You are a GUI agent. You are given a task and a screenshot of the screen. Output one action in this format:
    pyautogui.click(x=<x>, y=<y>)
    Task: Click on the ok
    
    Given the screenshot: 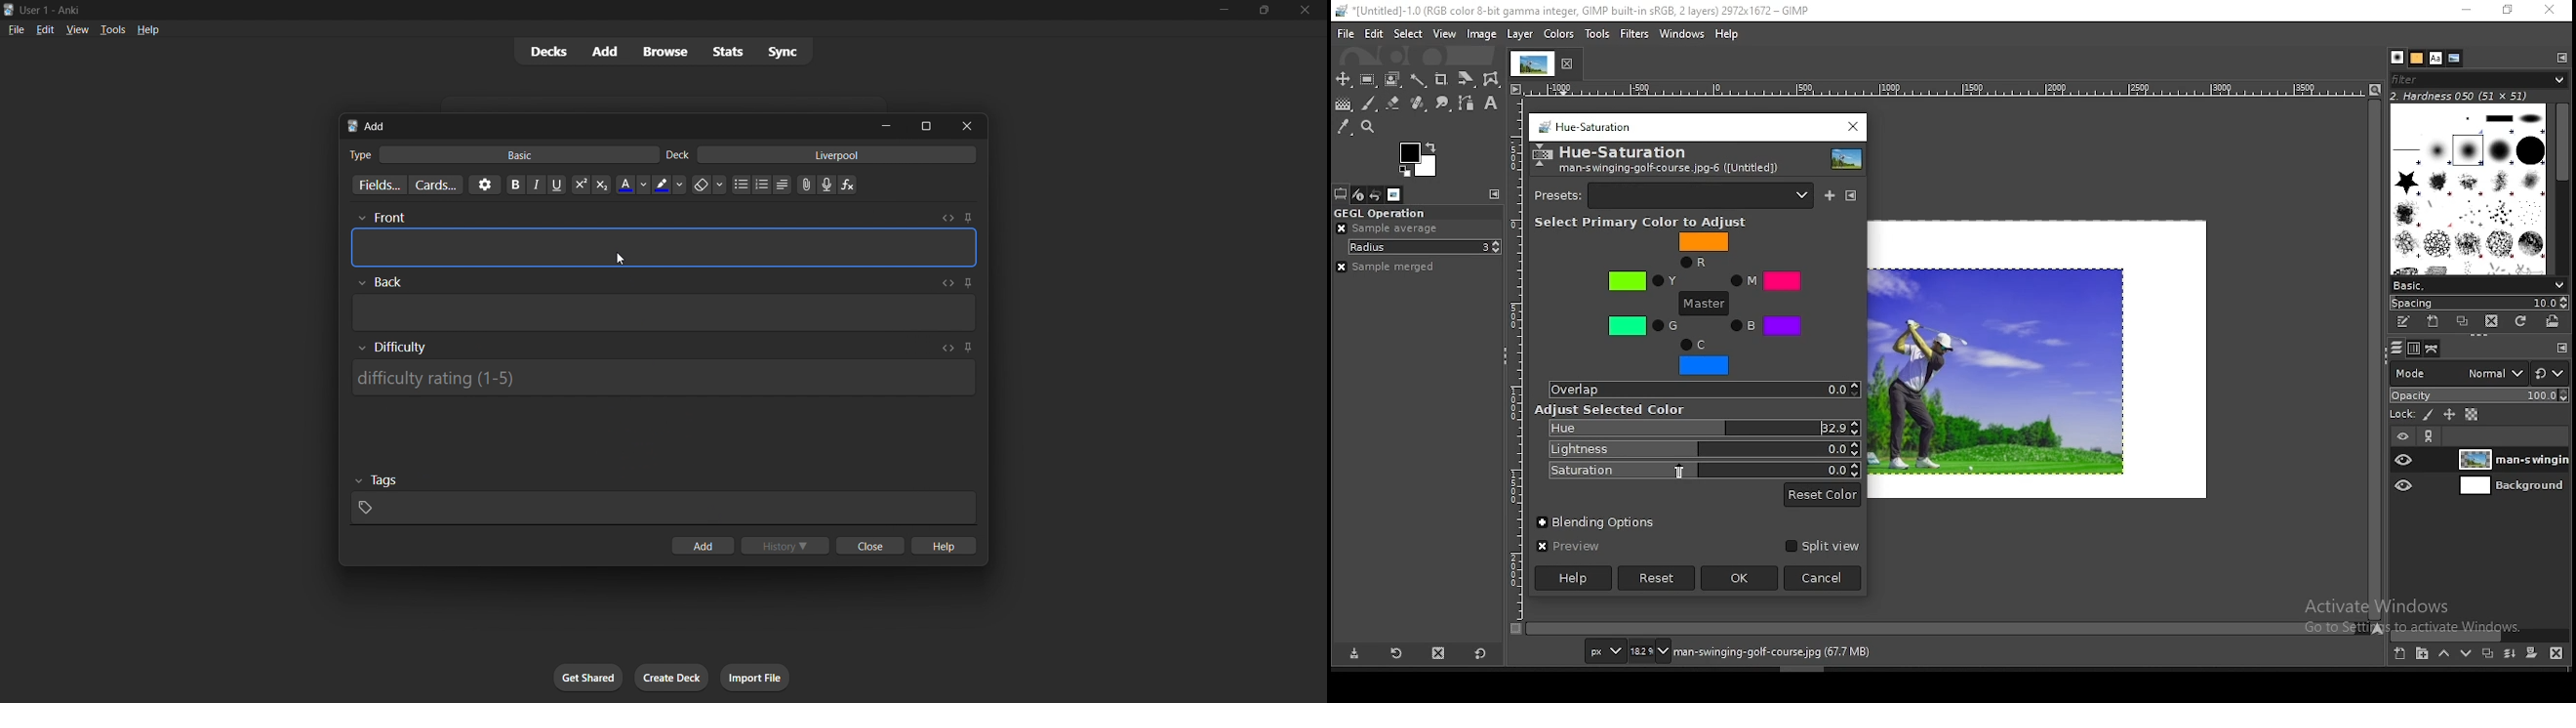 What is the action you would take?
    pyautogui.click(x=1740, y=579)
    